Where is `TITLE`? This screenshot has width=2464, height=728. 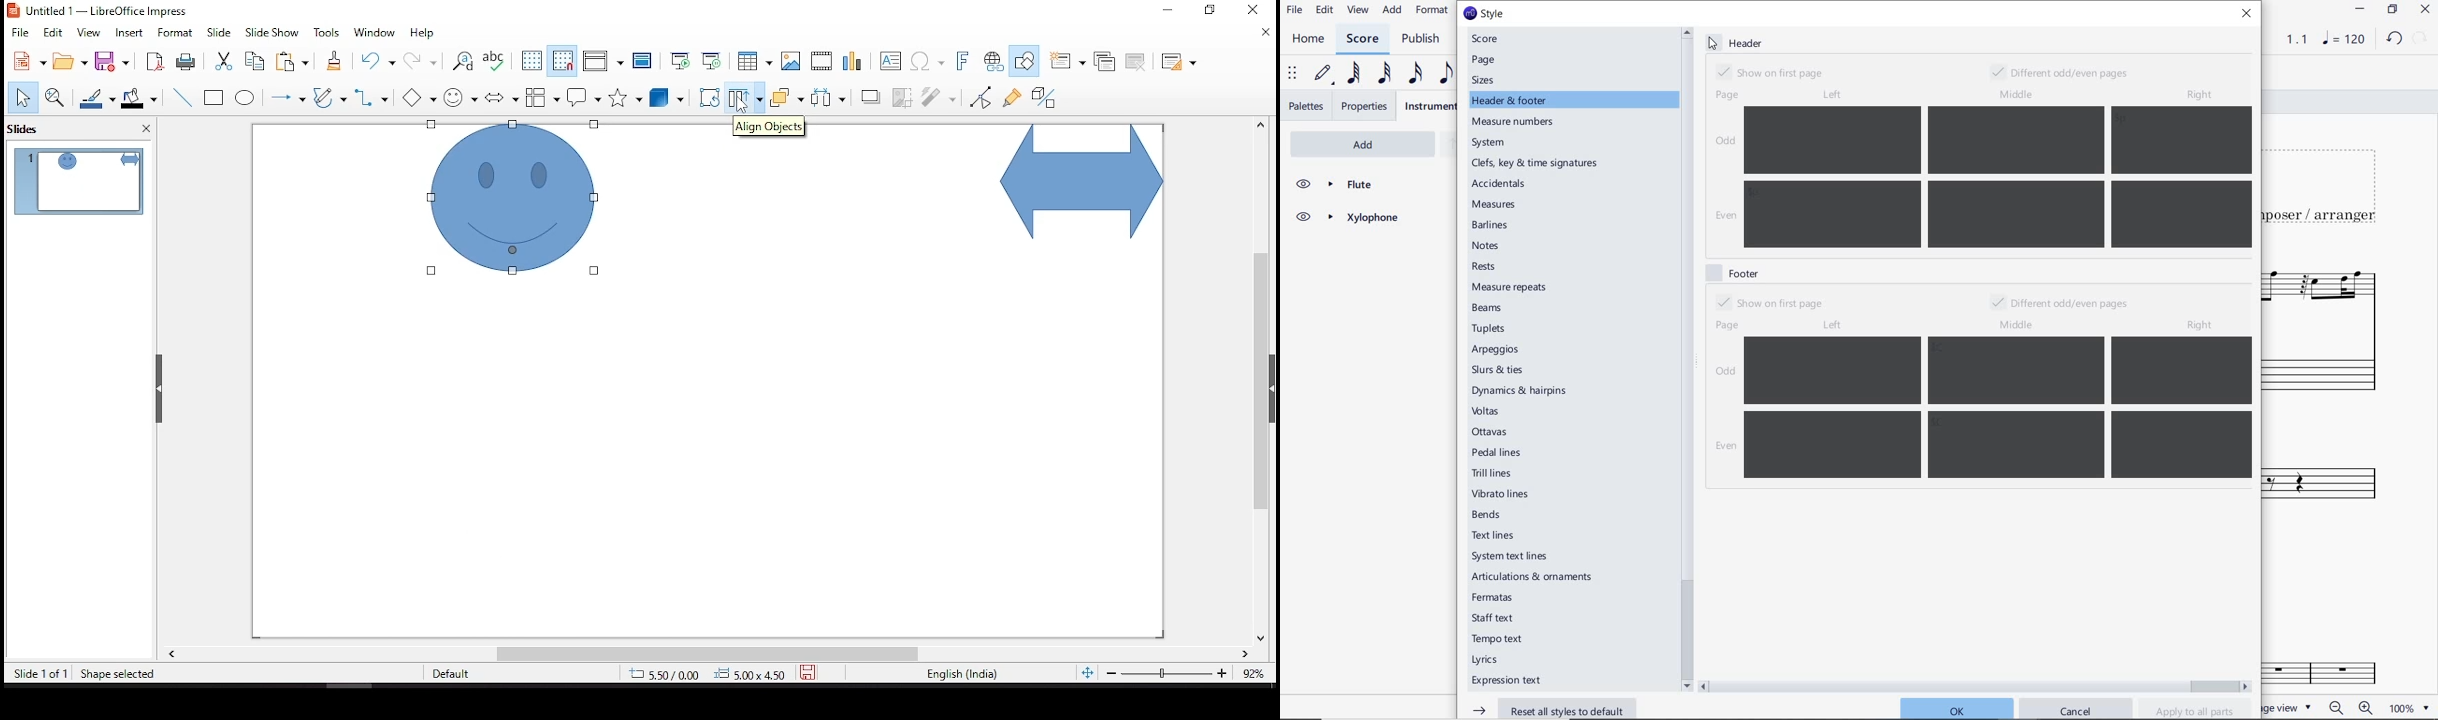 TITLE is located at coordinates (2325, 187).